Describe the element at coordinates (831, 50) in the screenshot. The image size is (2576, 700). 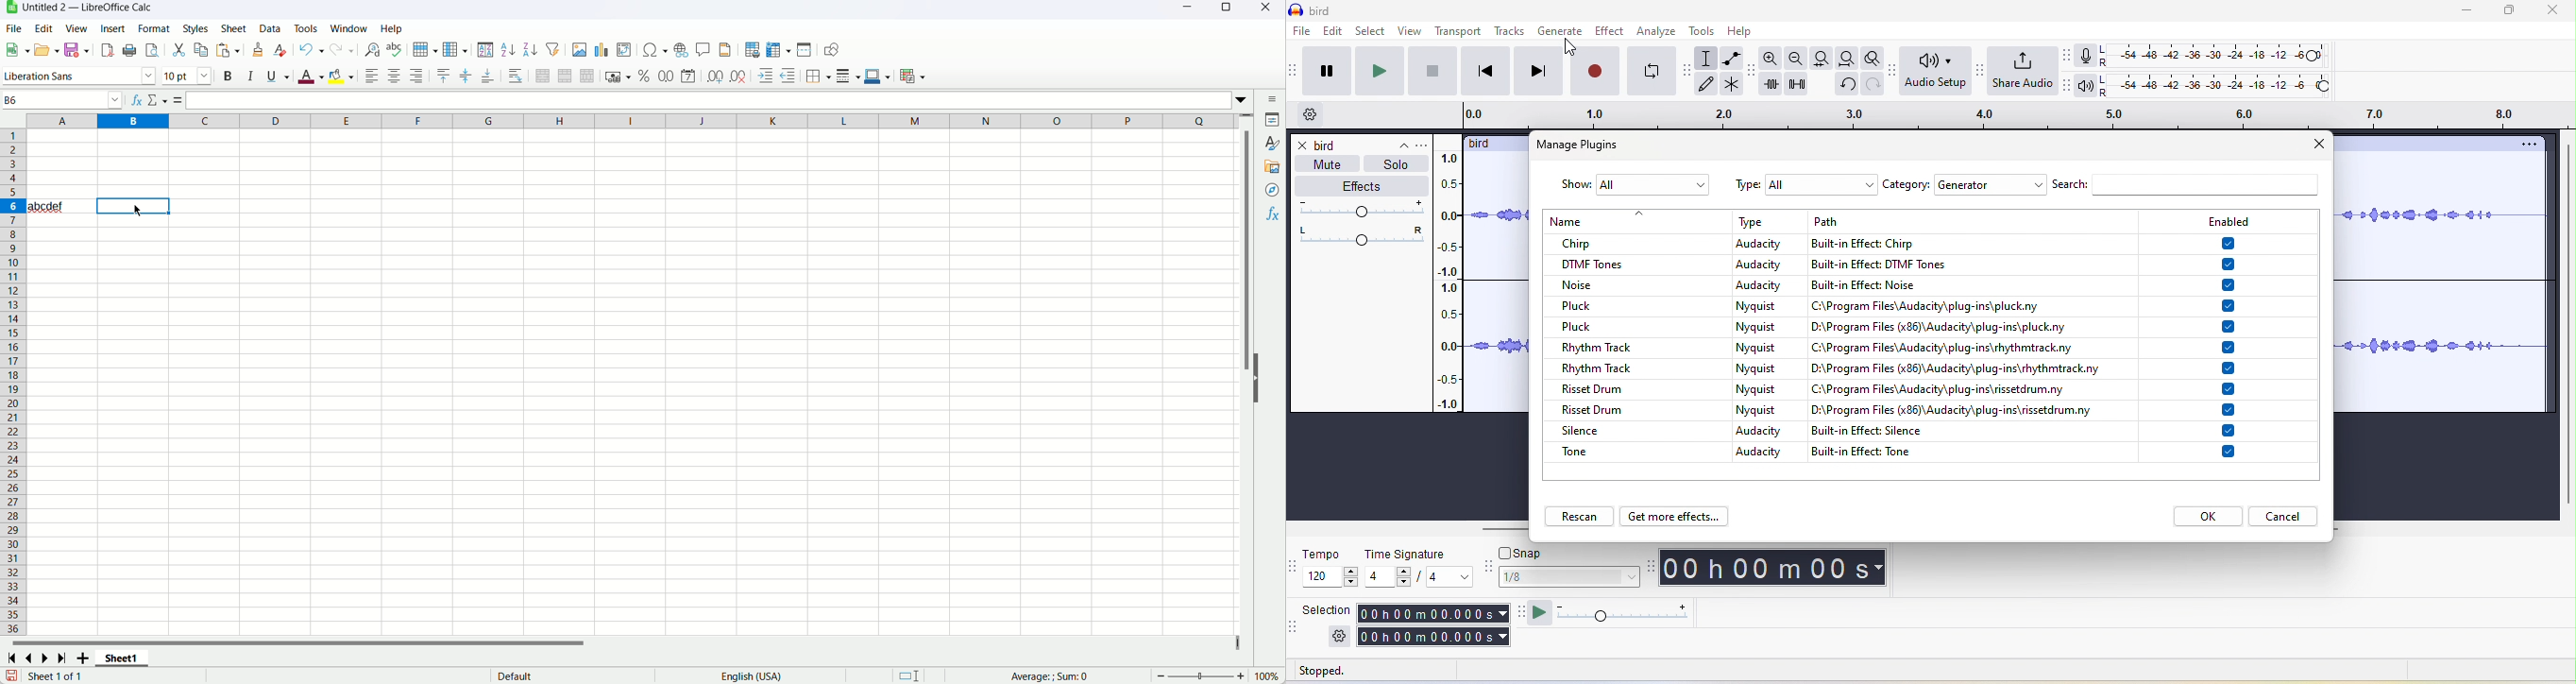
I see `draw function` at that location.